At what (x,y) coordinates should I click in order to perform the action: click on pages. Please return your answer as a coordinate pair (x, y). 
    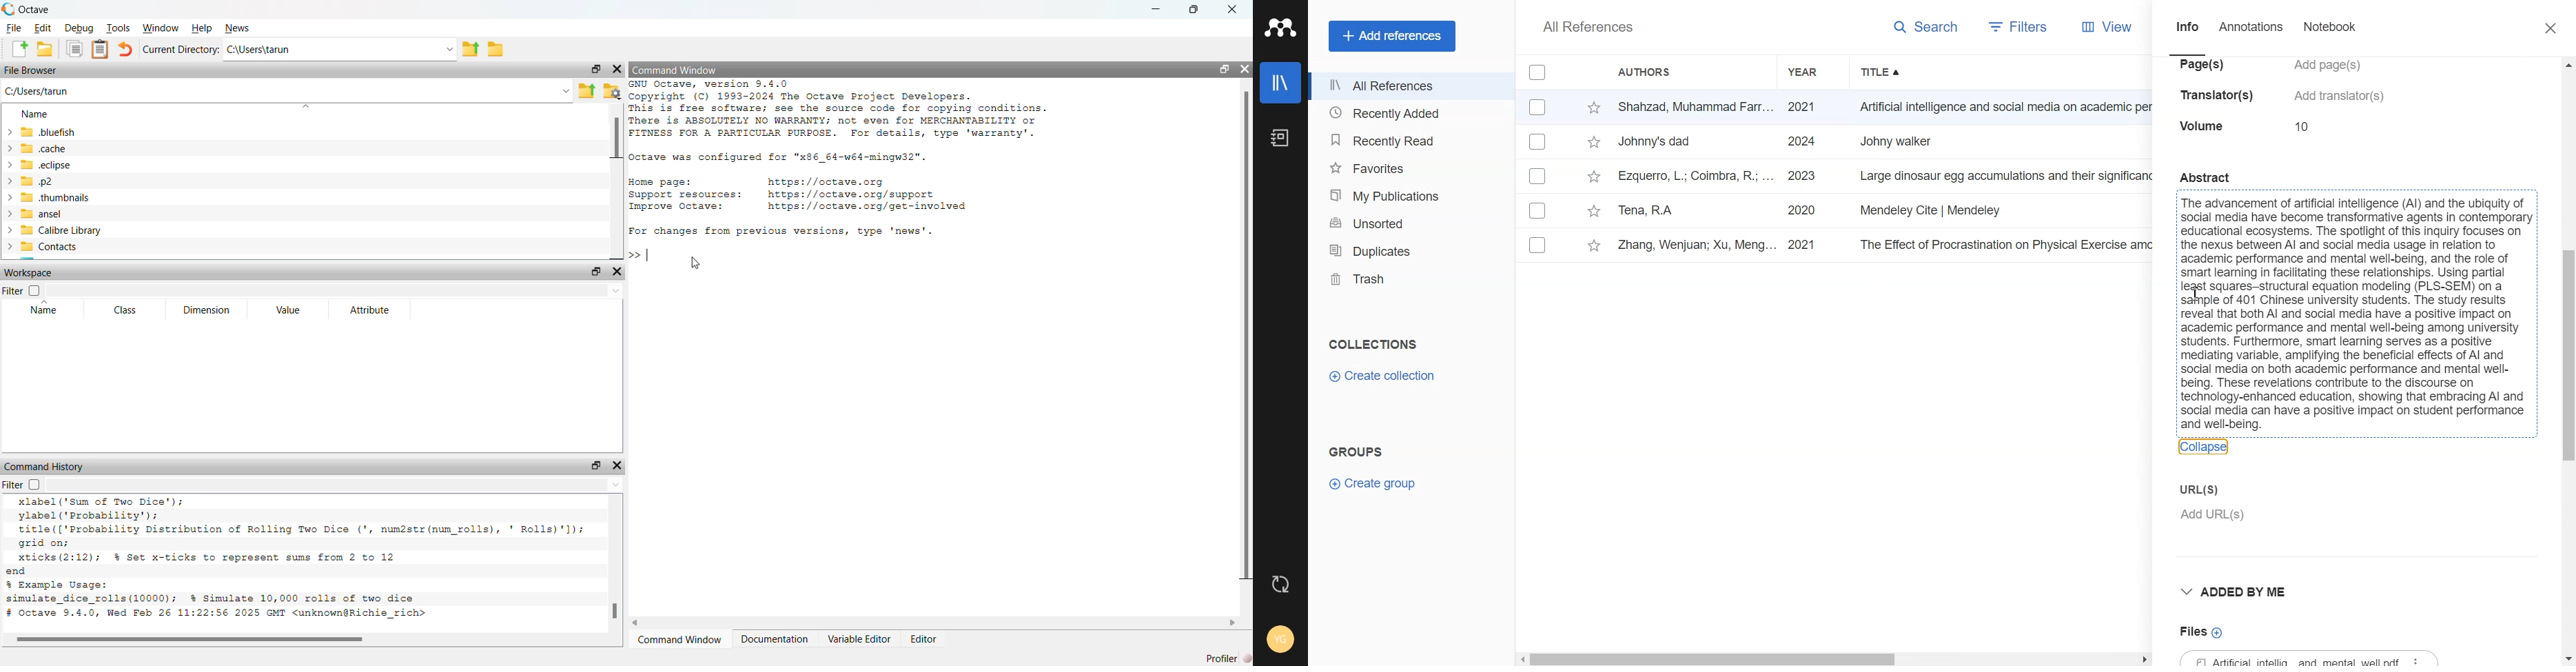
    Looking at the image, I should click on (2202, 64).